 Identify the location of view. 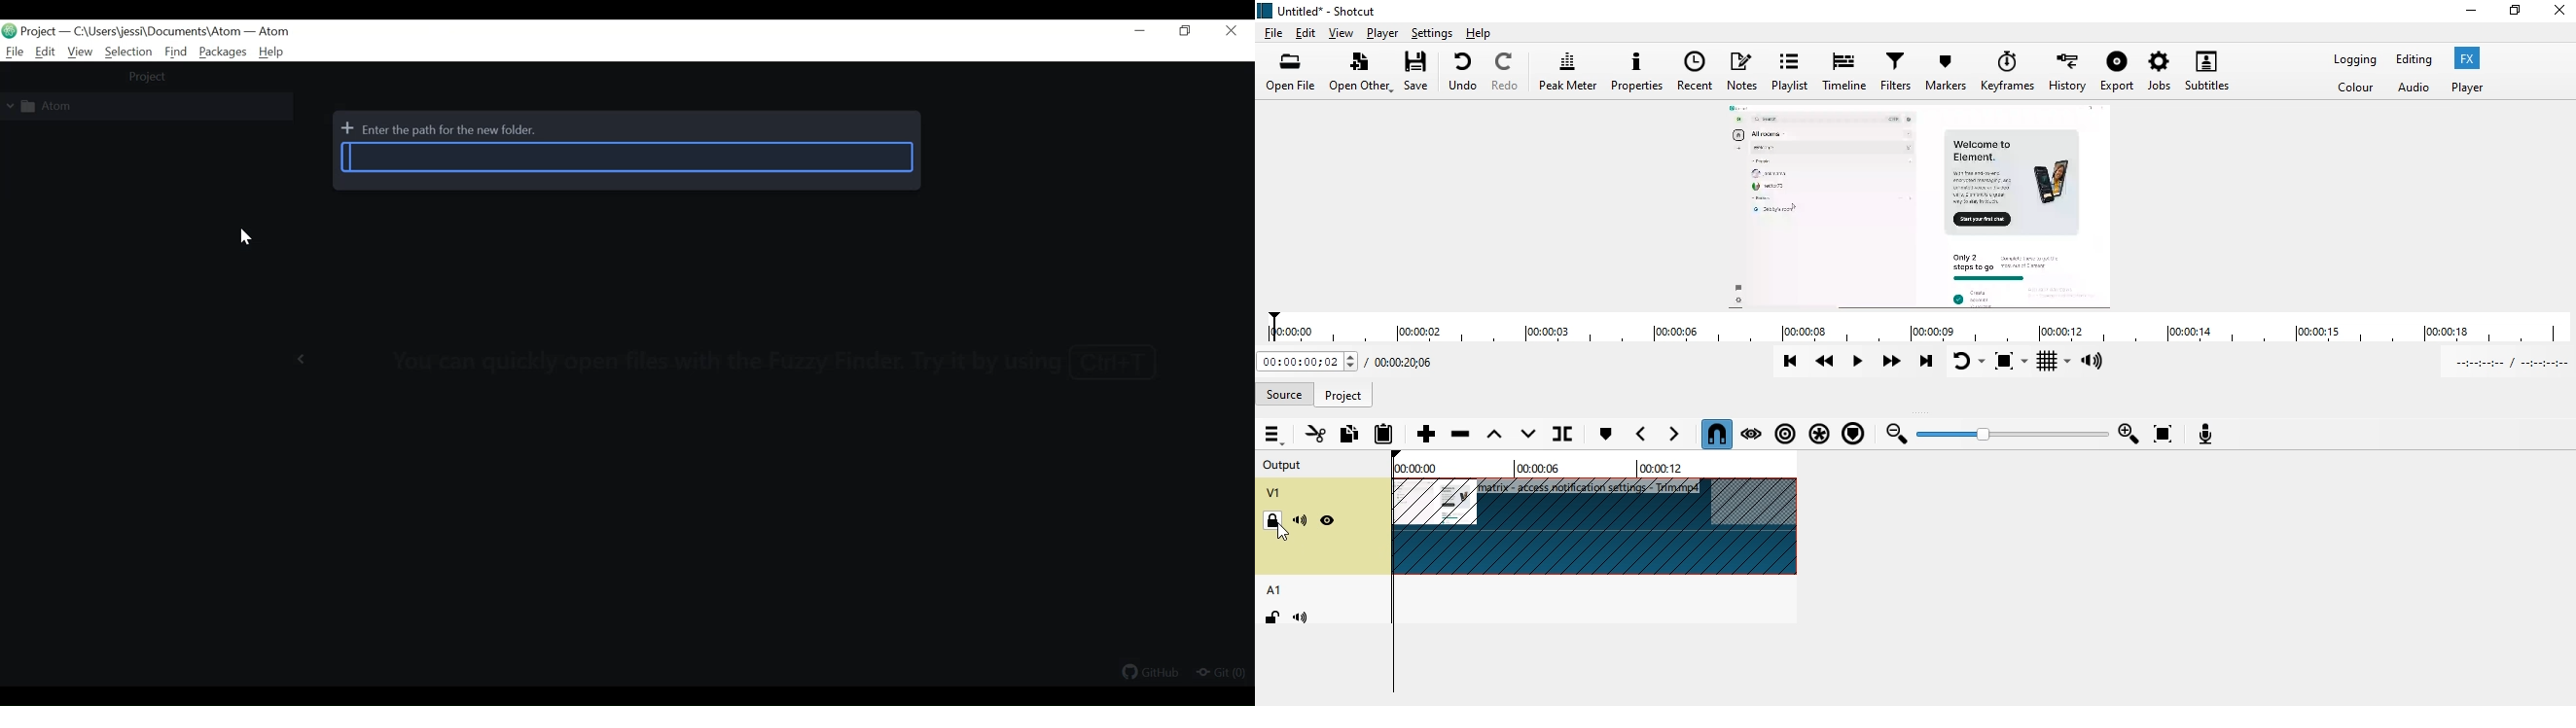
(1343, 31).